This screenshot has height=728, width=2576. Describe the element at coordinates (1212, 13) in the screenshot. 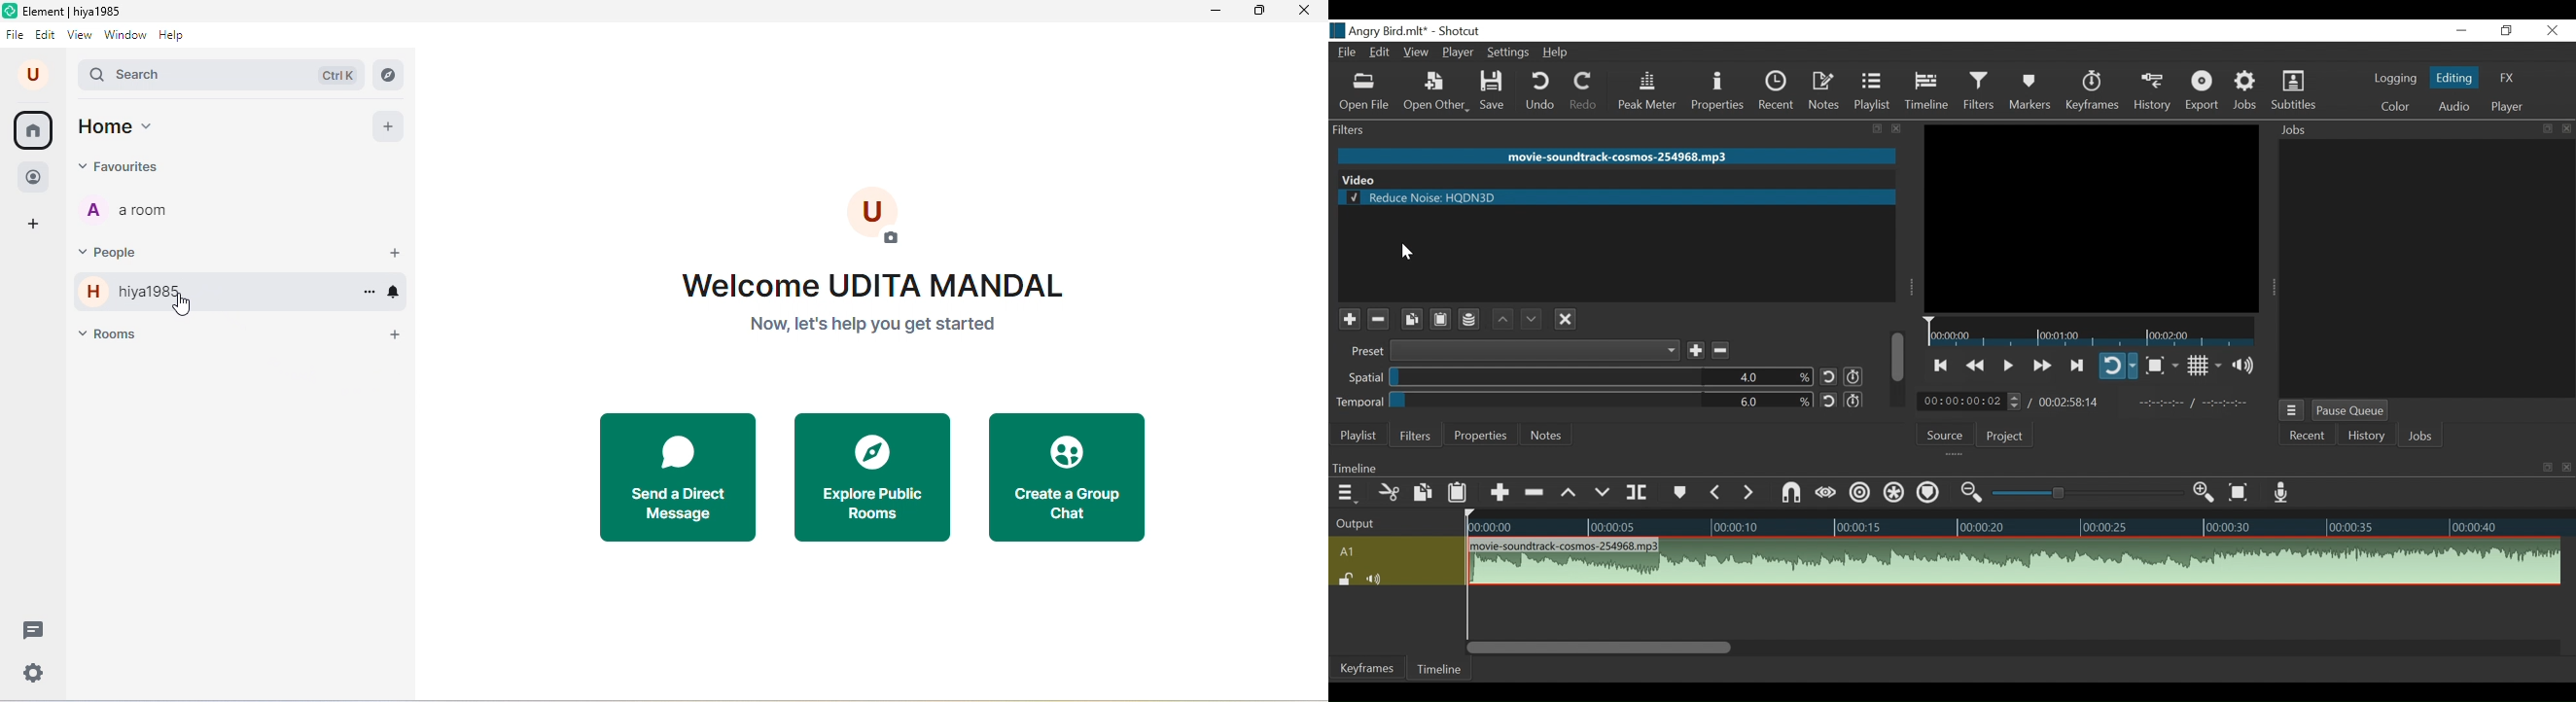

I see `minimize` at that location.